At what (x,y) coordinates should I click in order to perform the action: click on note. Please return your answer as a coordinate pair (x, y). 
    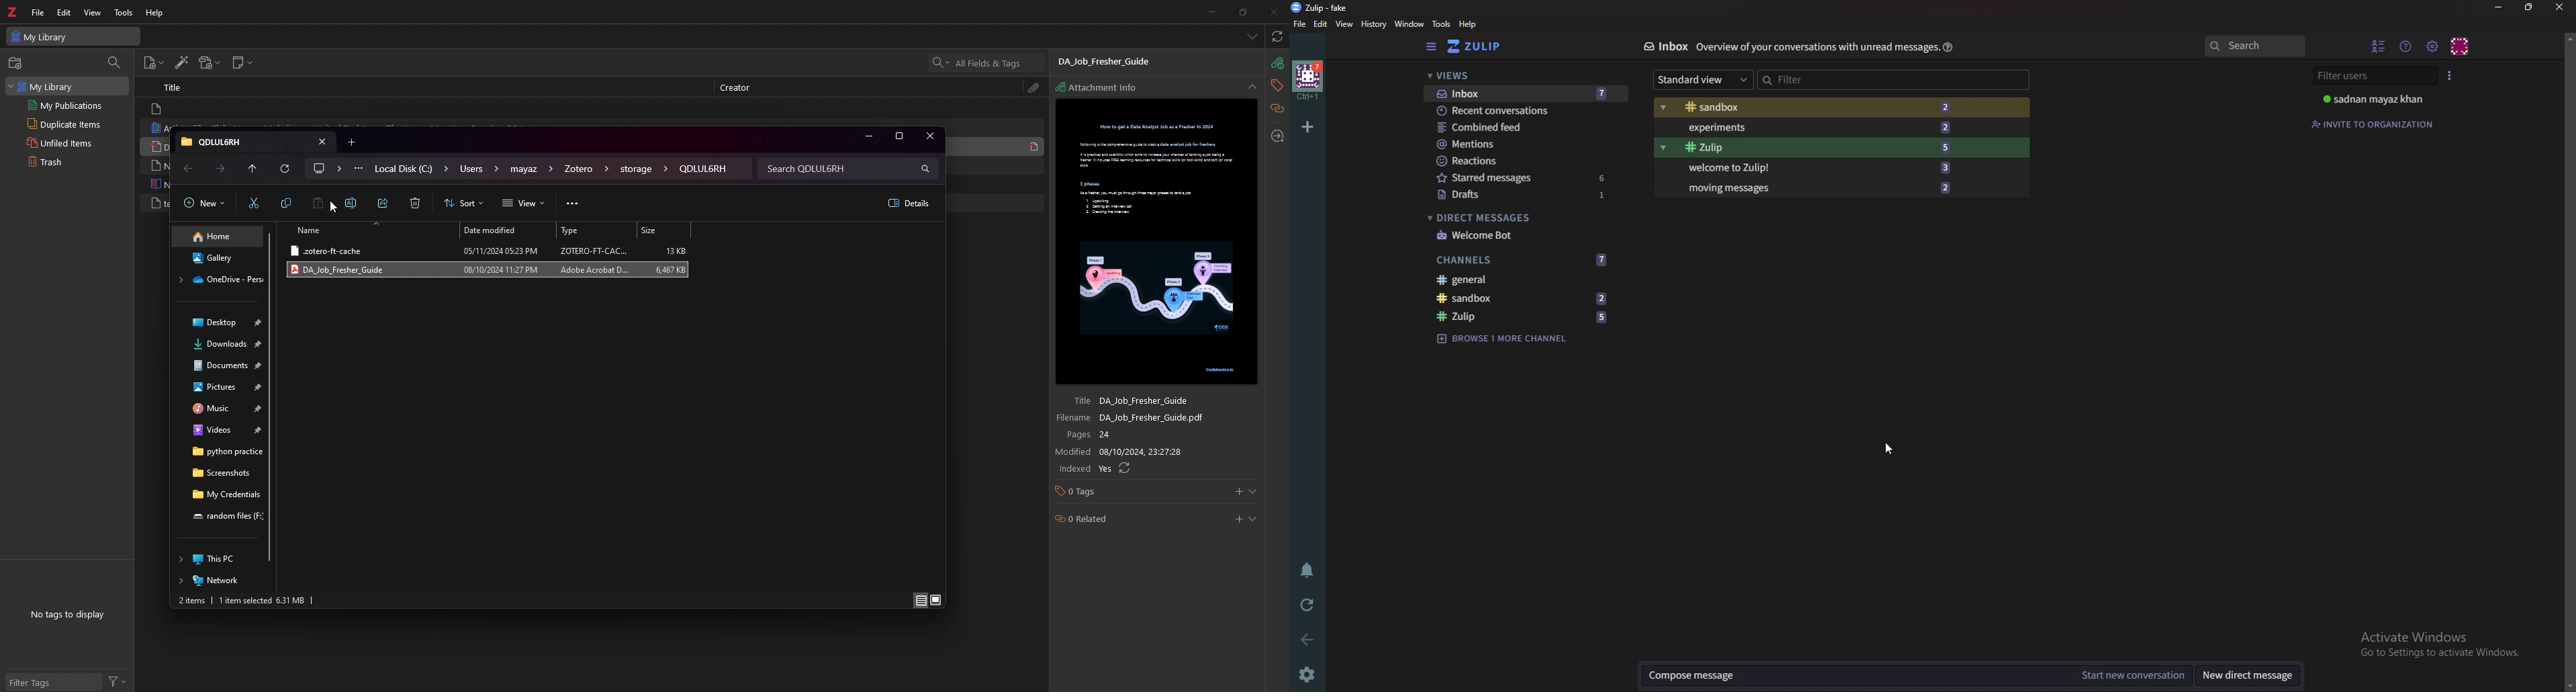
    Looking at the image, I should click on (230, 108).